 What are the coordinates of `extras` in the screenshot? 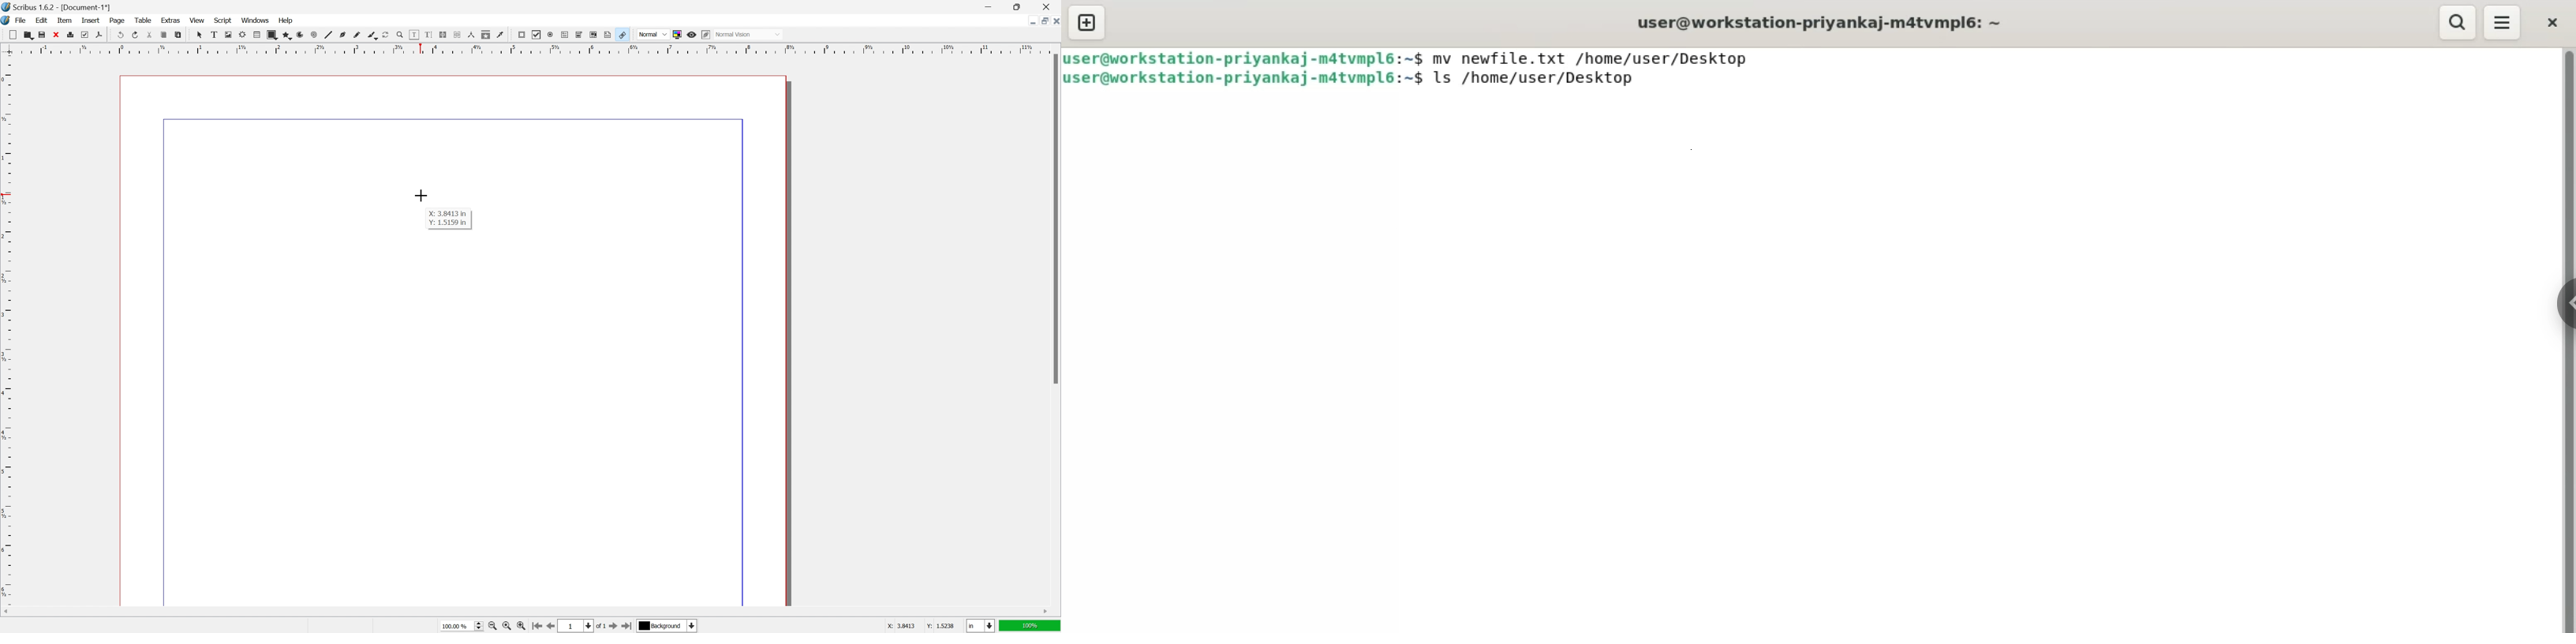 It's located at (170, 19).